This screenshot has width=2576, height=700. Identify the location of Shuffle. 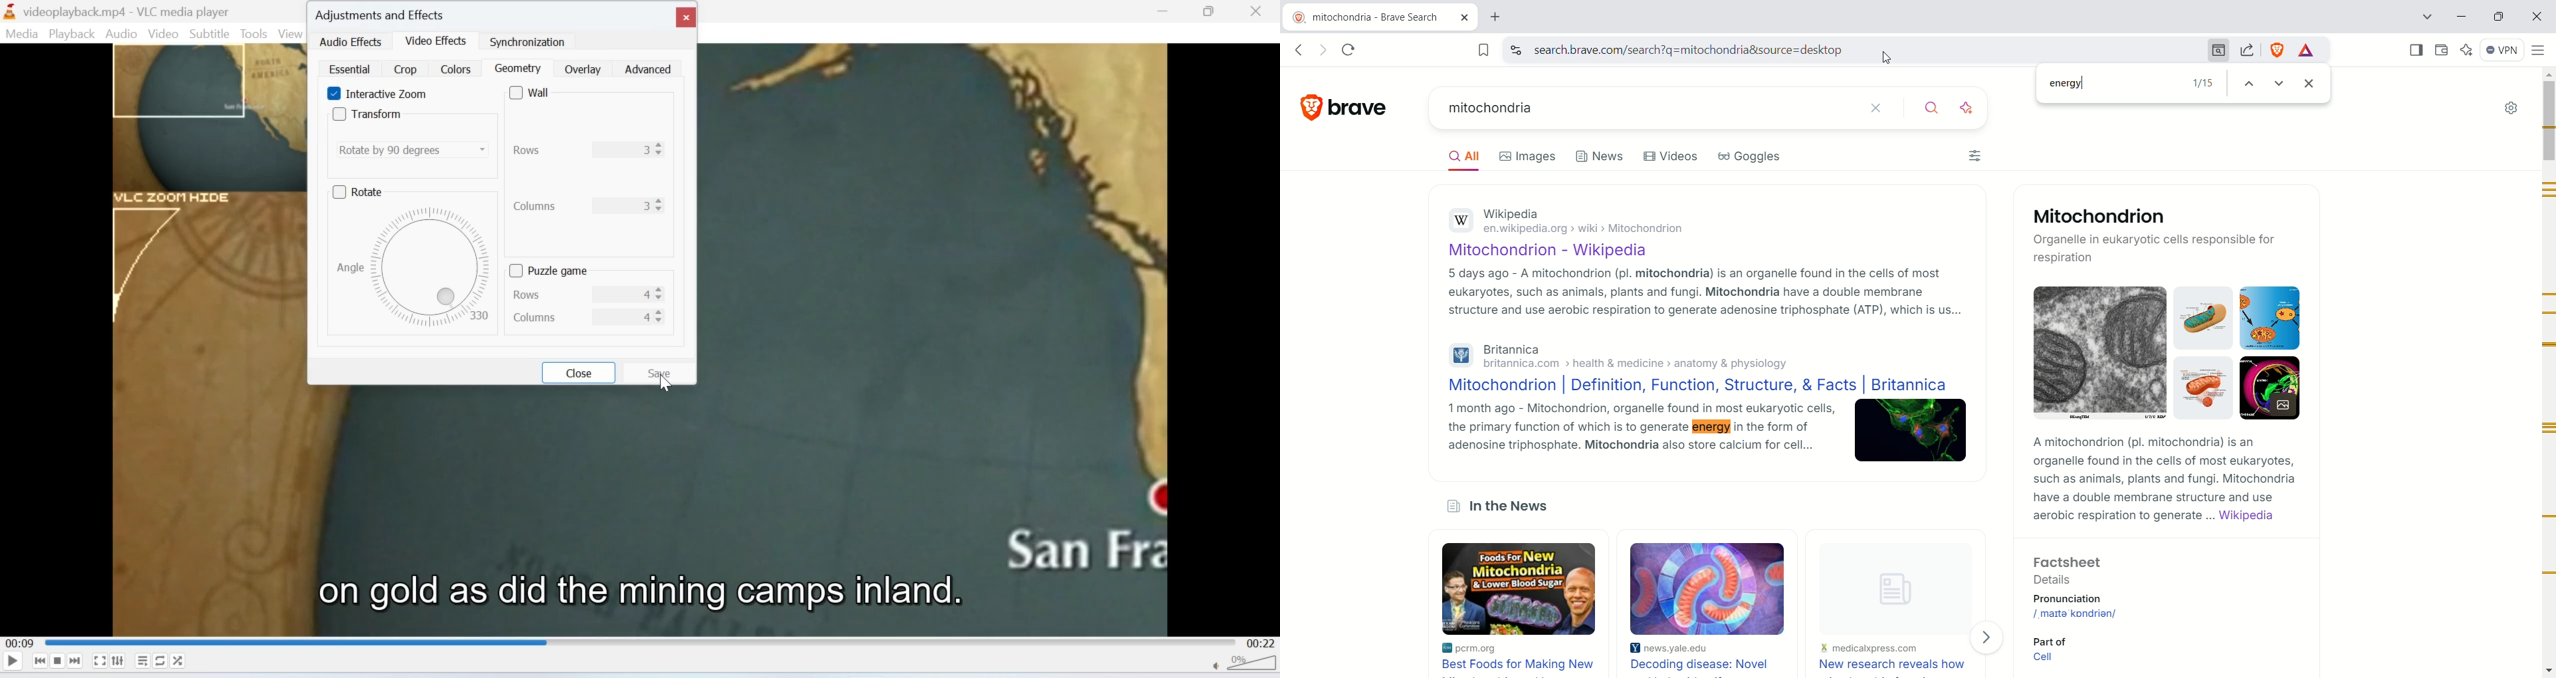
(179, 661).